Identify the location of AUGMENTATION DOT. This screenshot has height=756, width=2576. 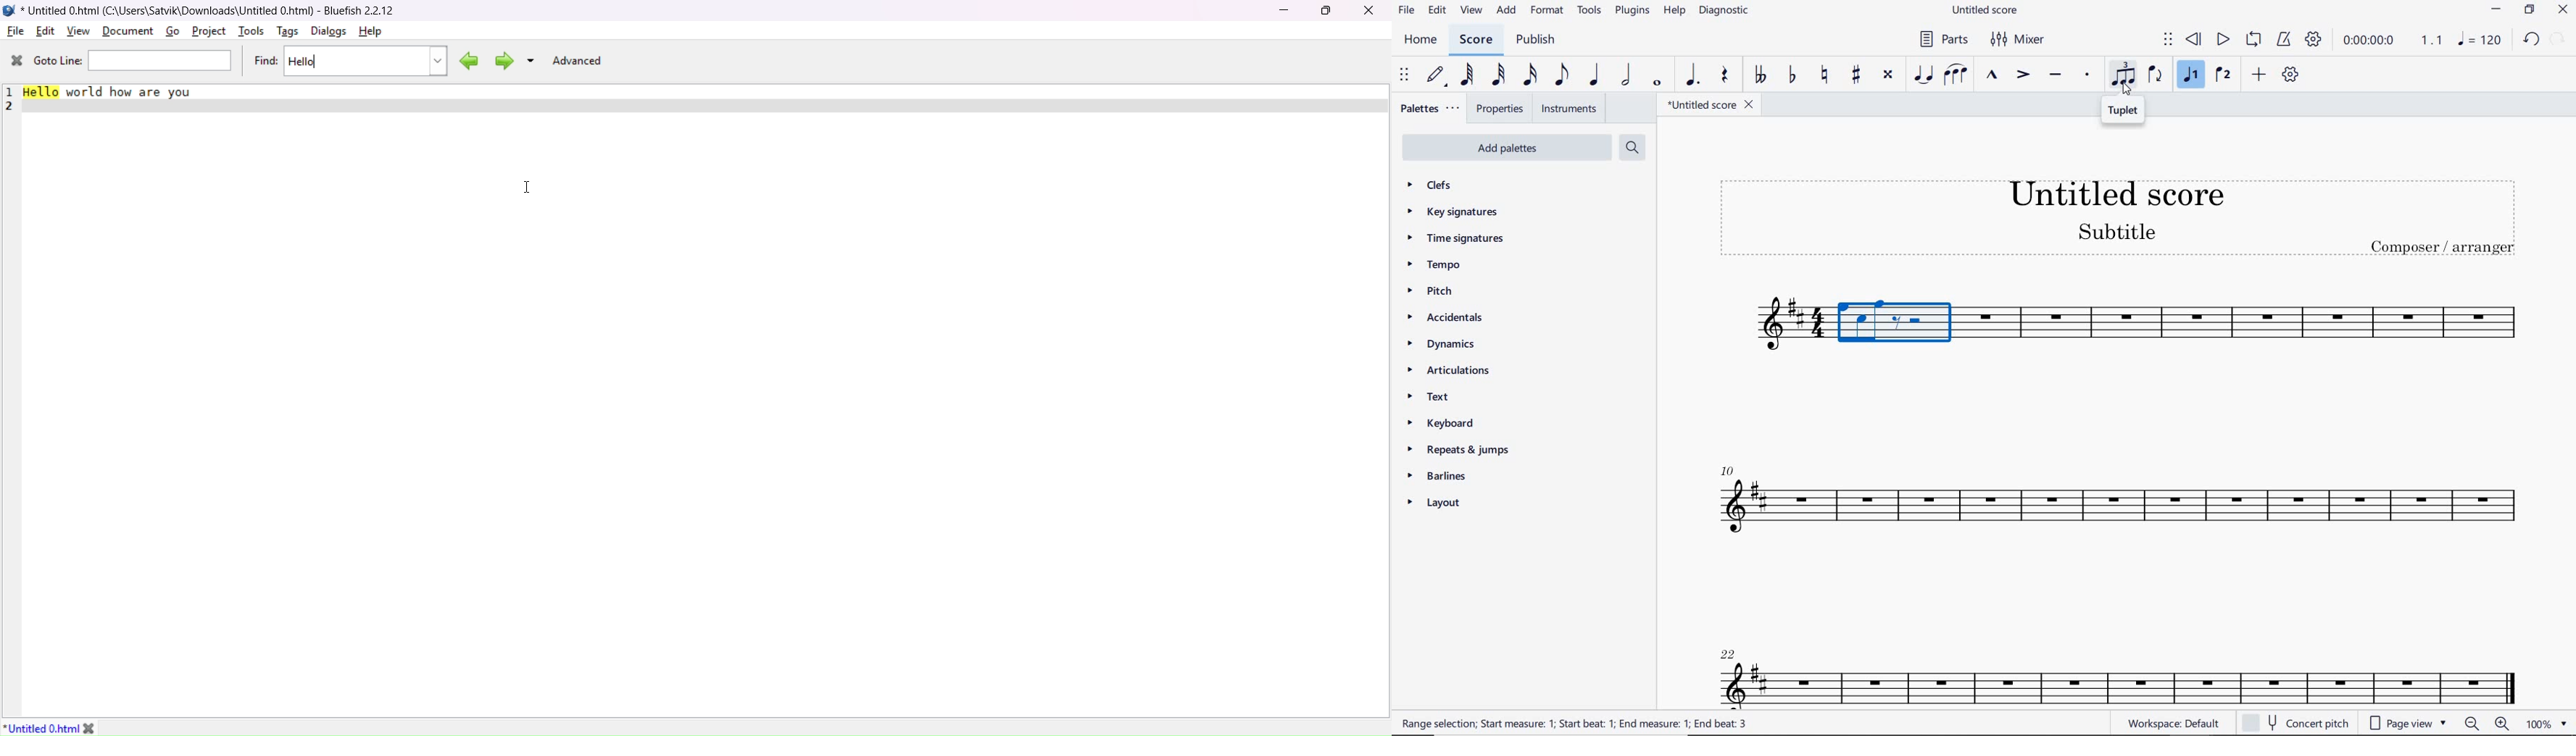
(1694, 75).